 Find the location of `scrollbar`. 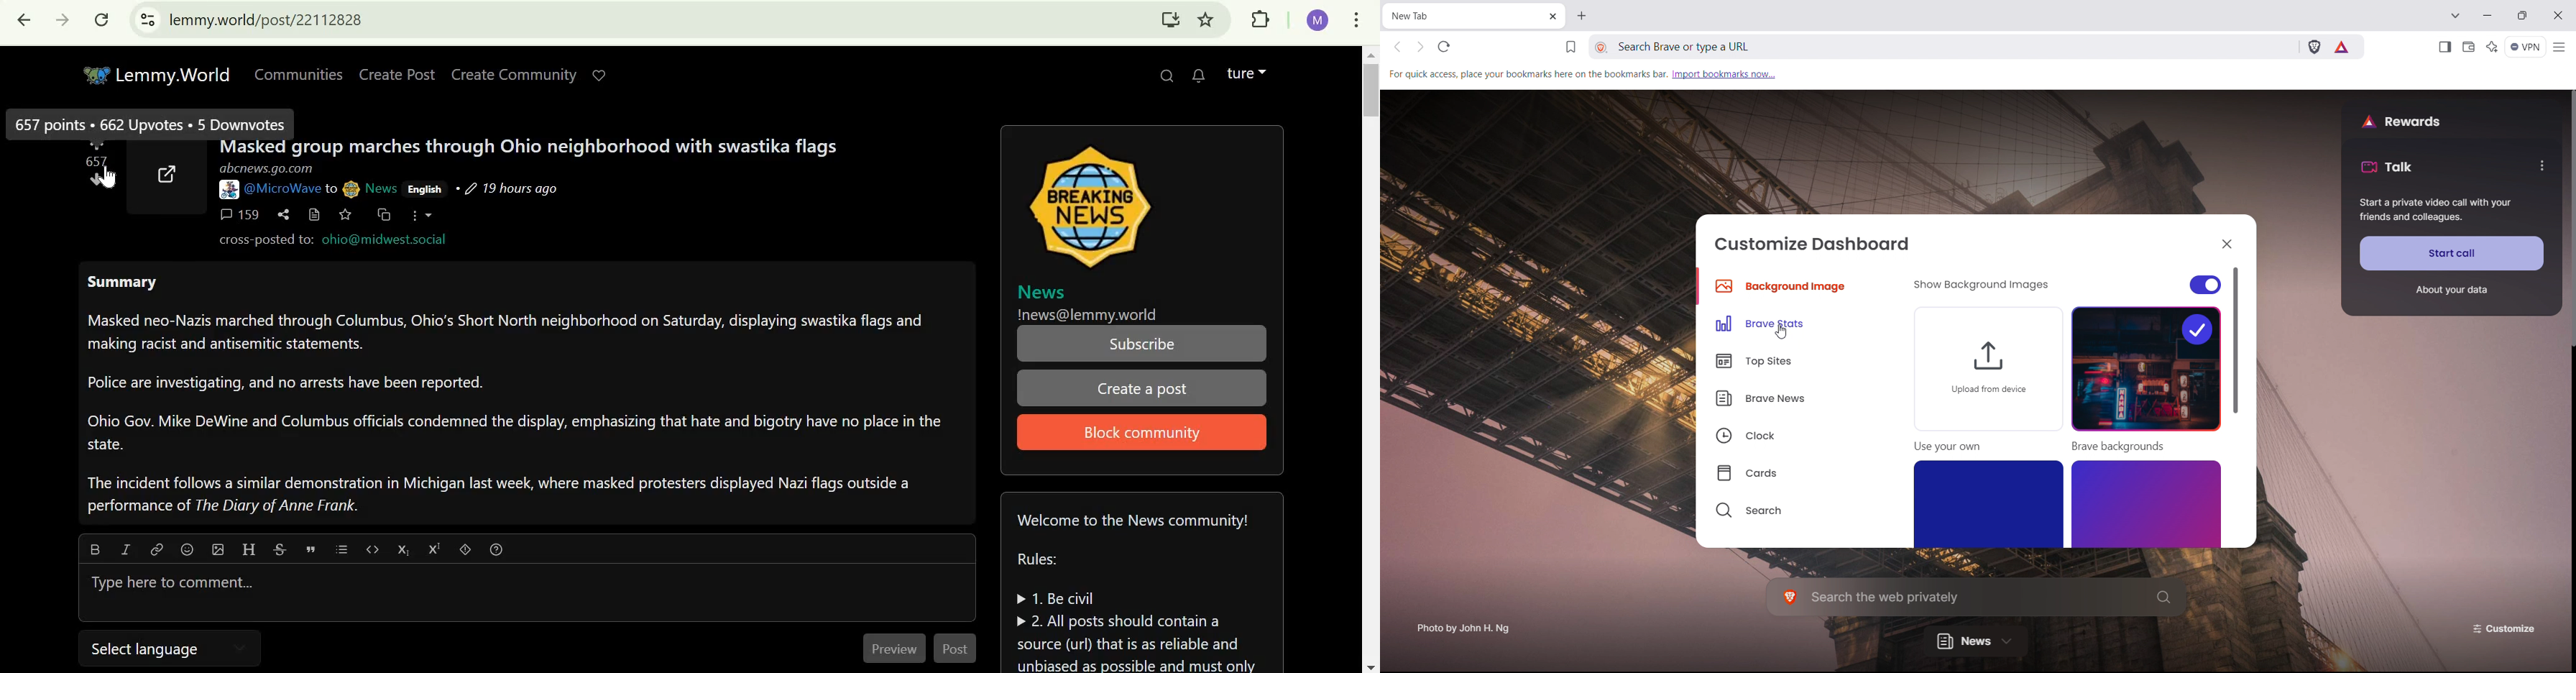

scrollbar is located at coordinates (2237, 341).